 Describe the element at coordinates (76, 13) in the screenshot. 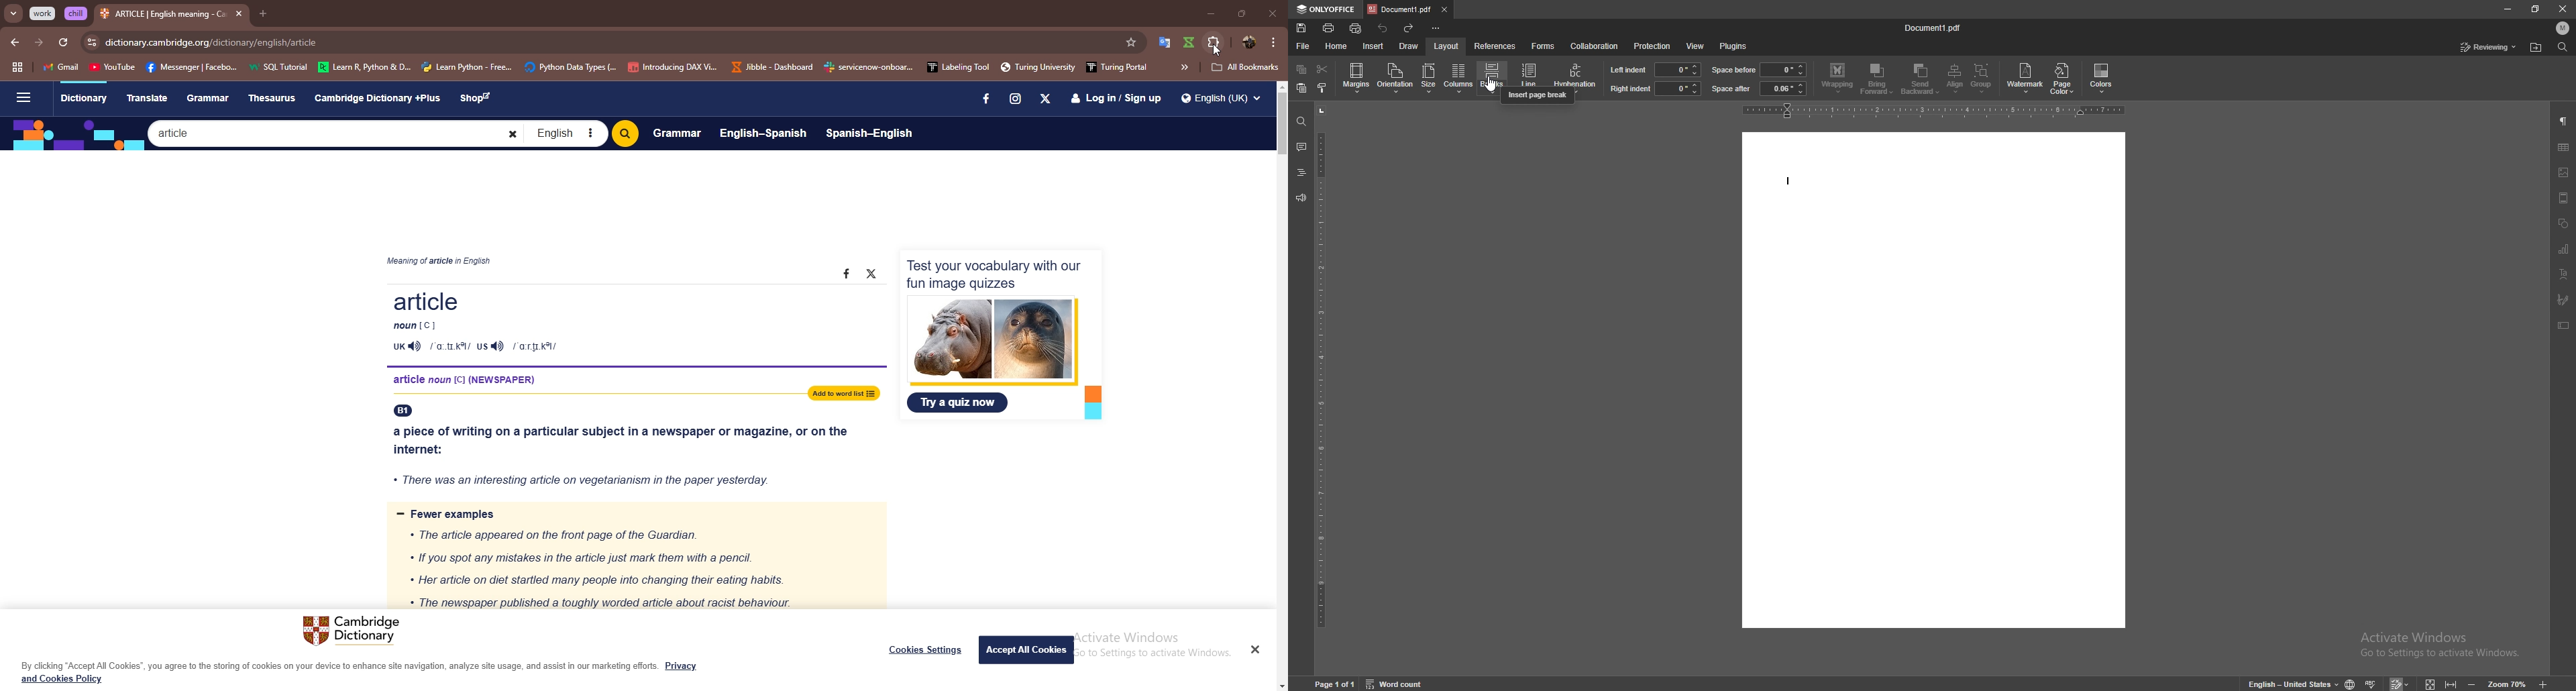

I see `grouped tab` at that location.